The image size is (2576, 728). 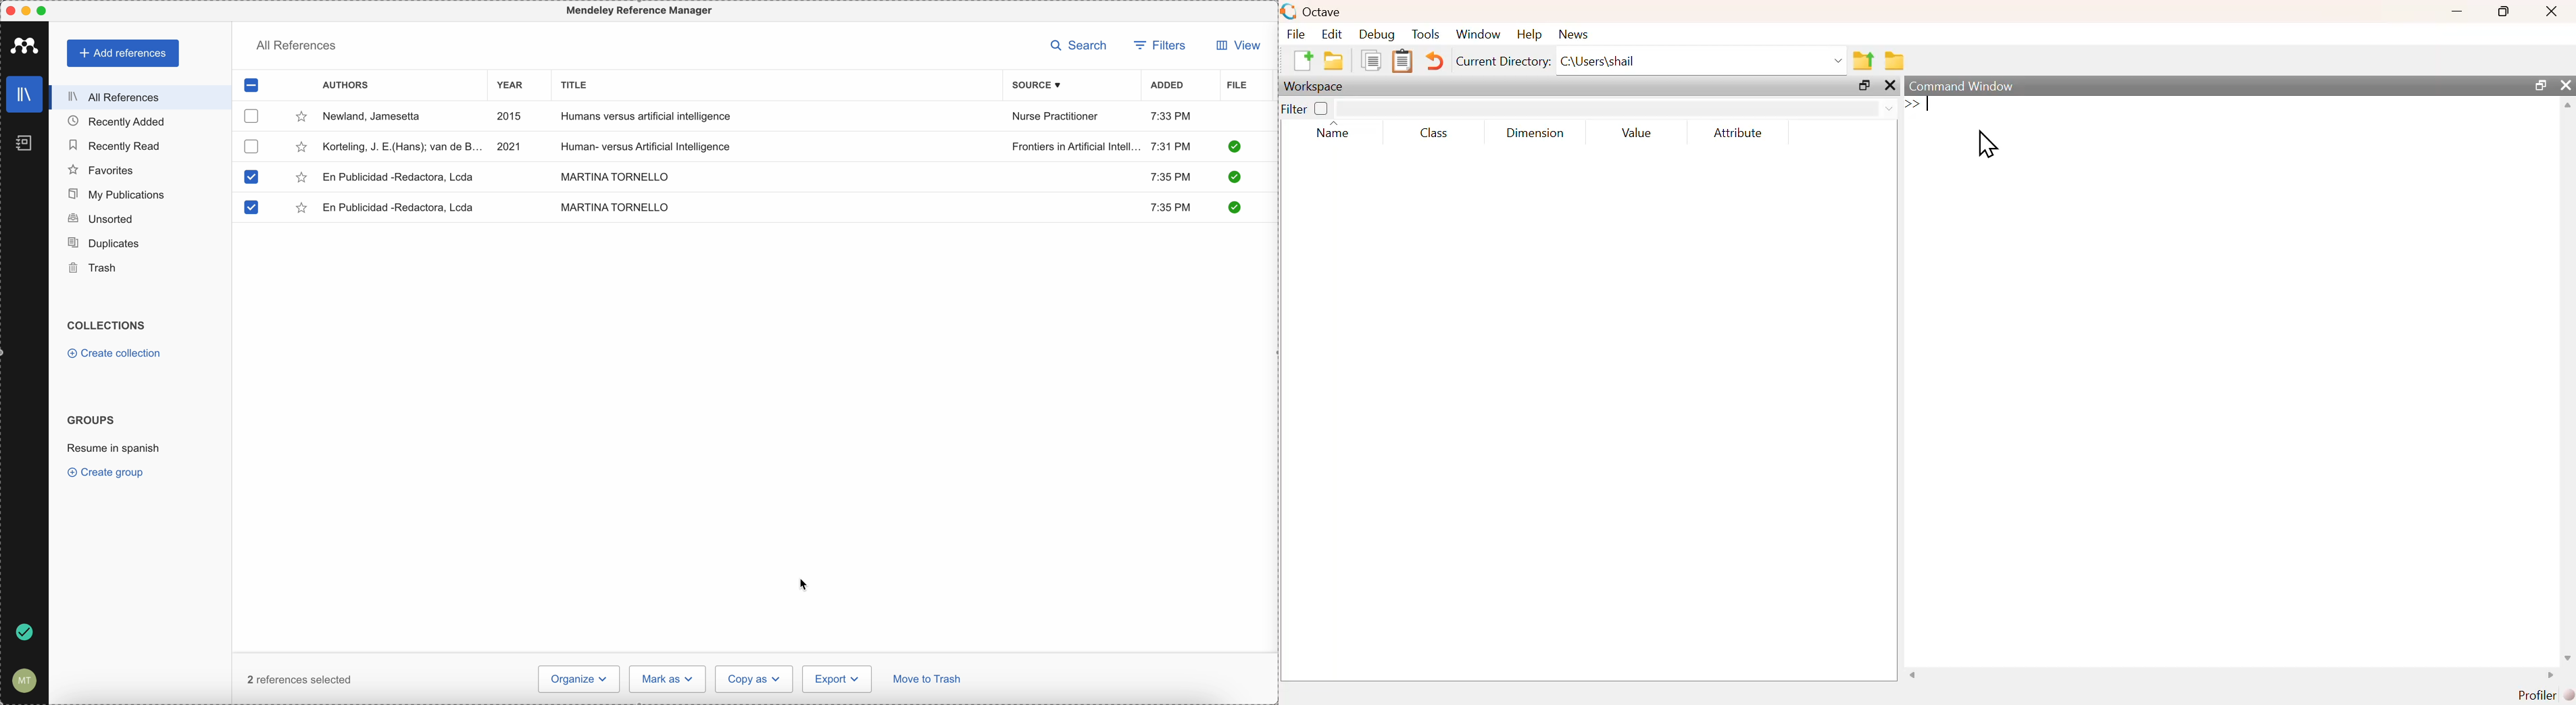 What do you see at coordinates (642, 11) in the screenshot?
I see `Mendeley Referencen Manager` at bounding box center [642, 11].